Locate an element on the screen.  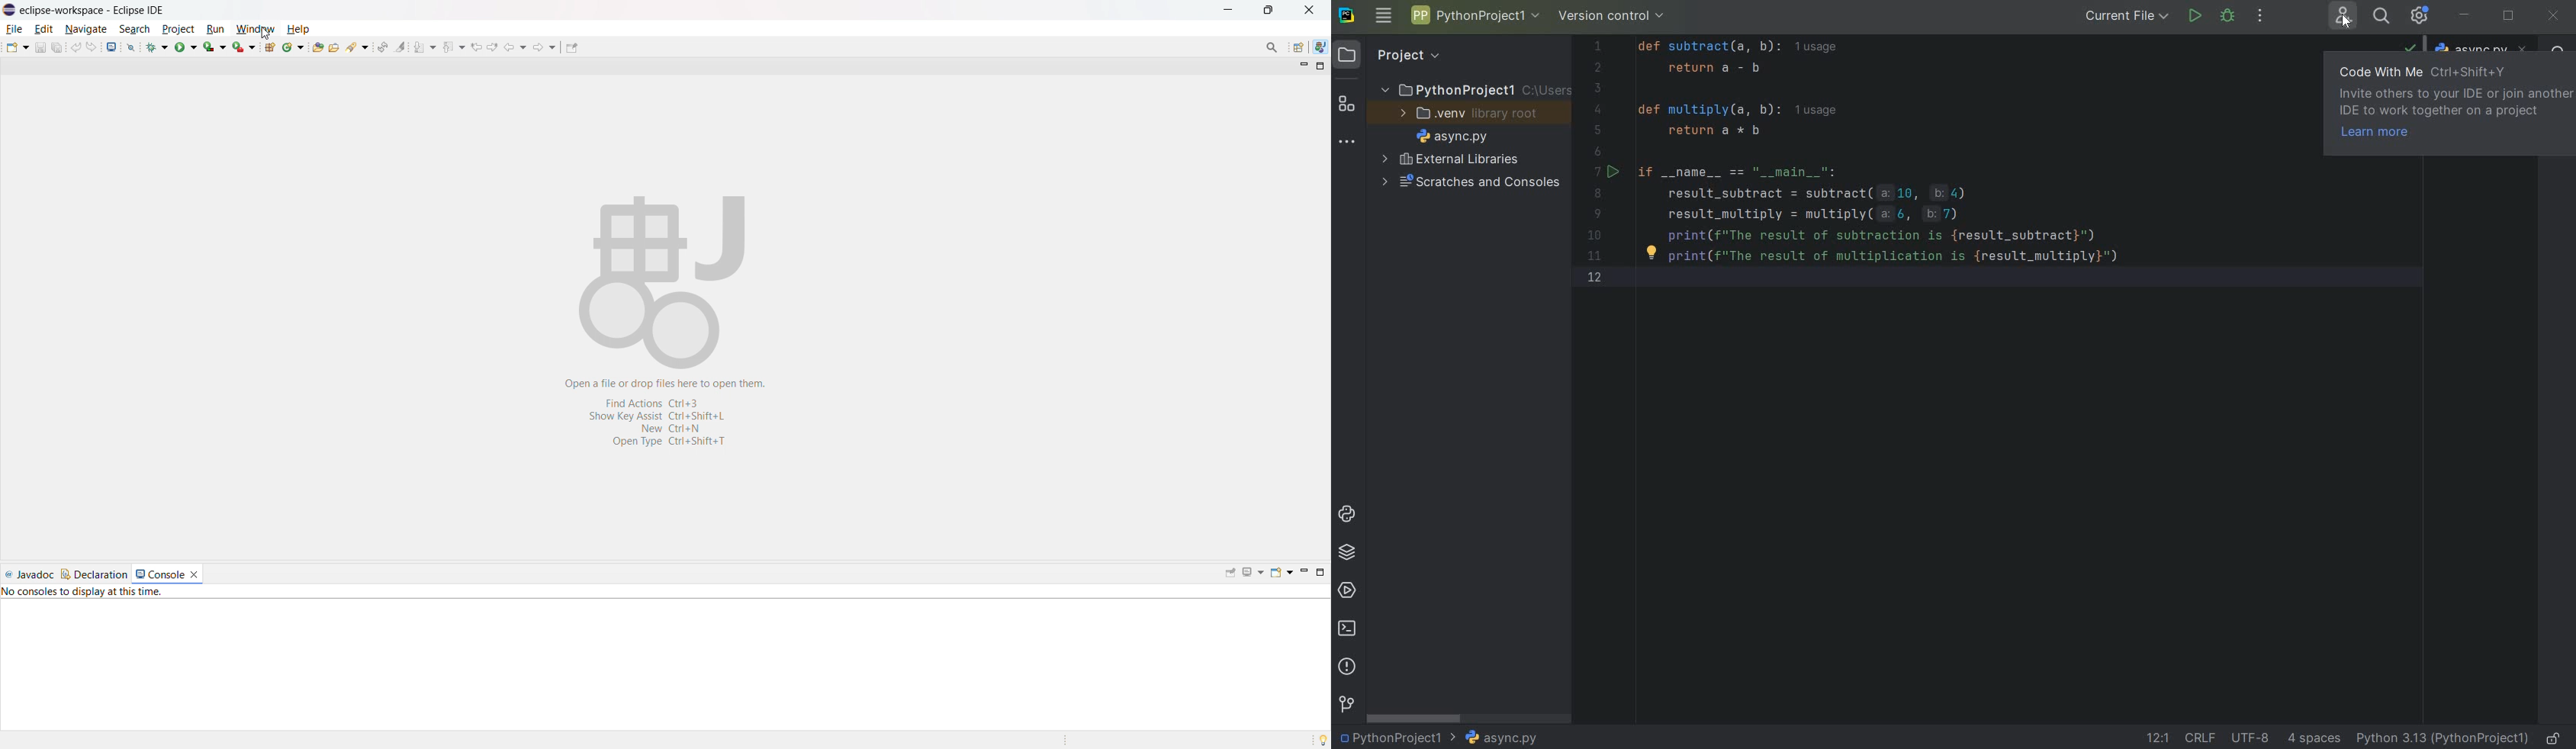
SCROLLBAR is located at coordinates (1415, 717).